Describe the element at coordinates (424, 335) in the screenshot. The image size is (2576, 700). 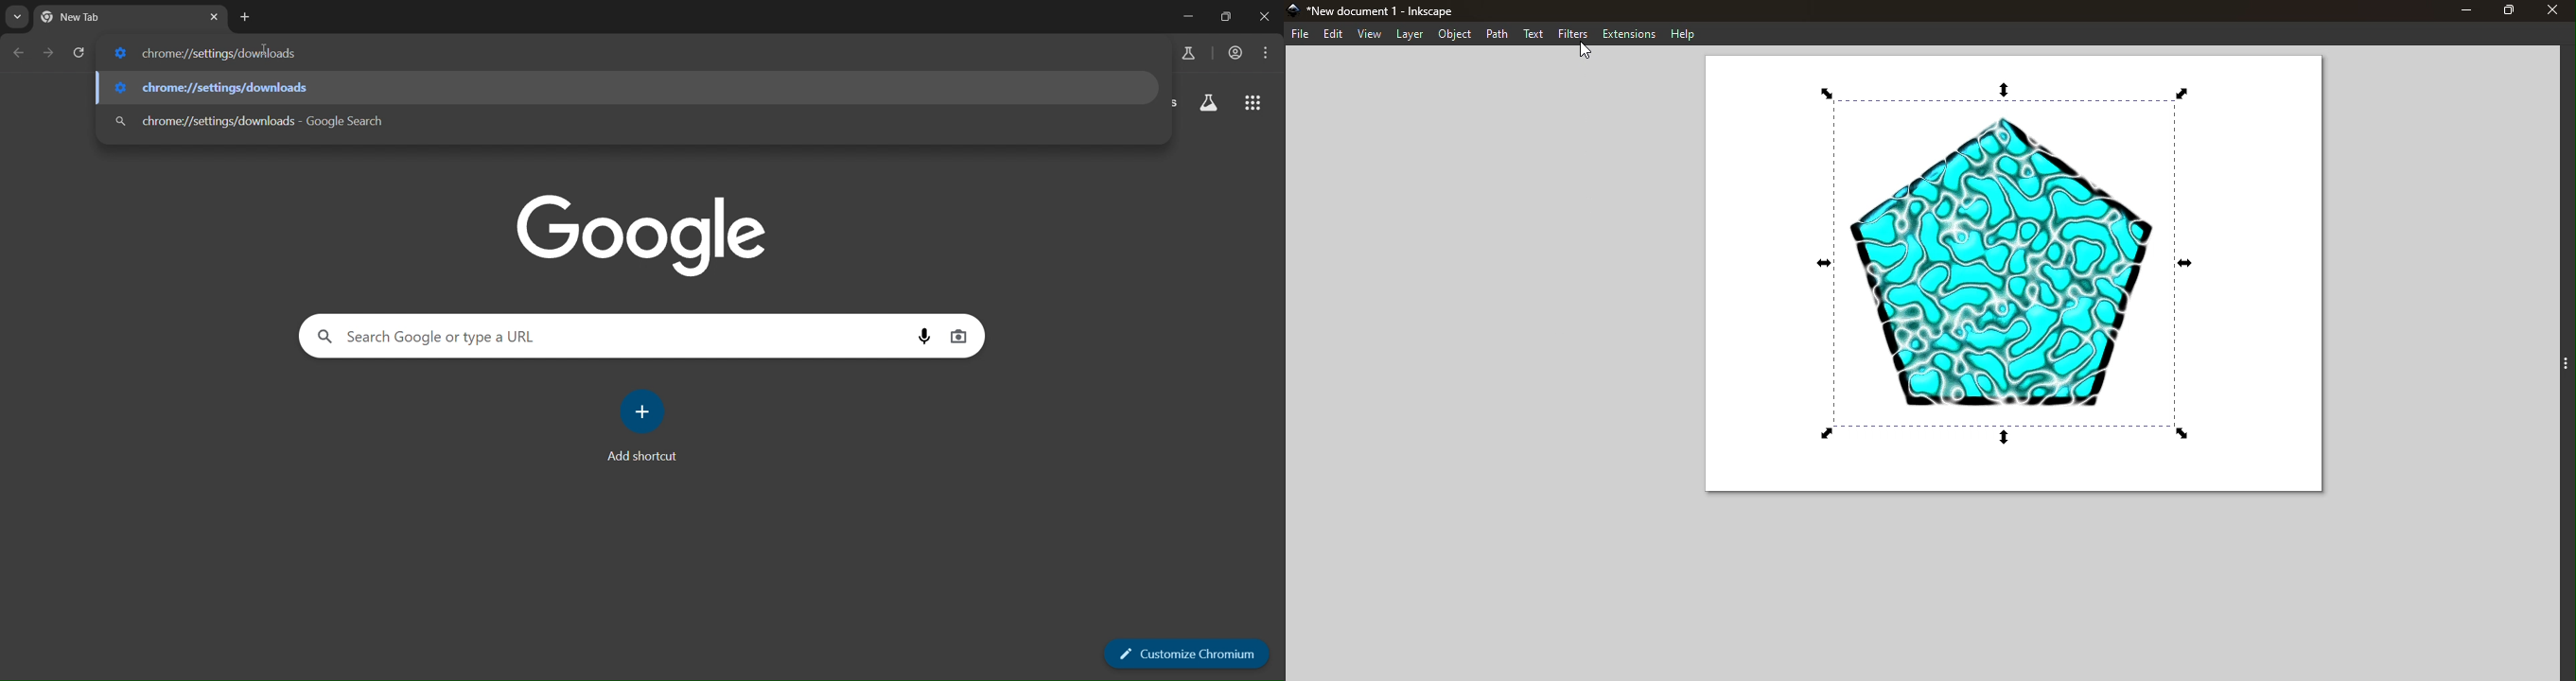
I see `Search Google or type a URL` at that location.